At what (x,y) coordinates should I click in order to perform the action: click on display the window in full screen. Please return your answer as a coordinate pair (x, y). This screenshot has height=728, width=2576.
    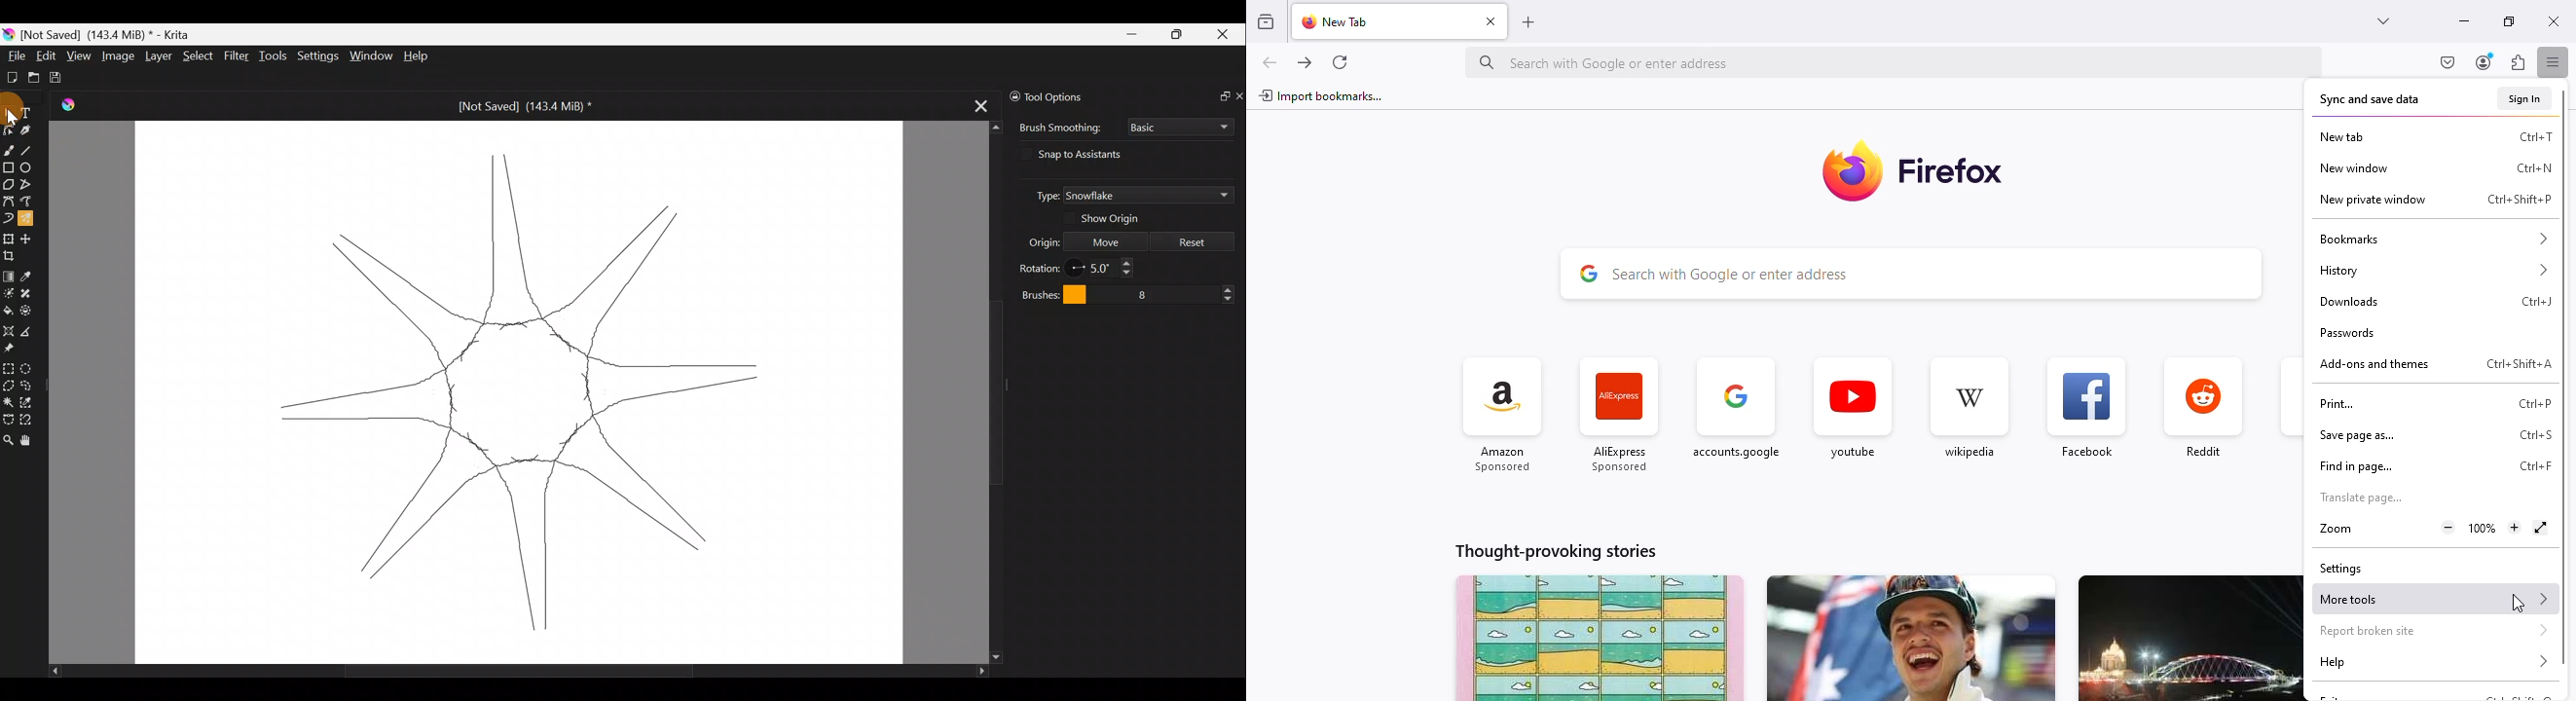
    Looking at the image, I should click on (2542, 529).